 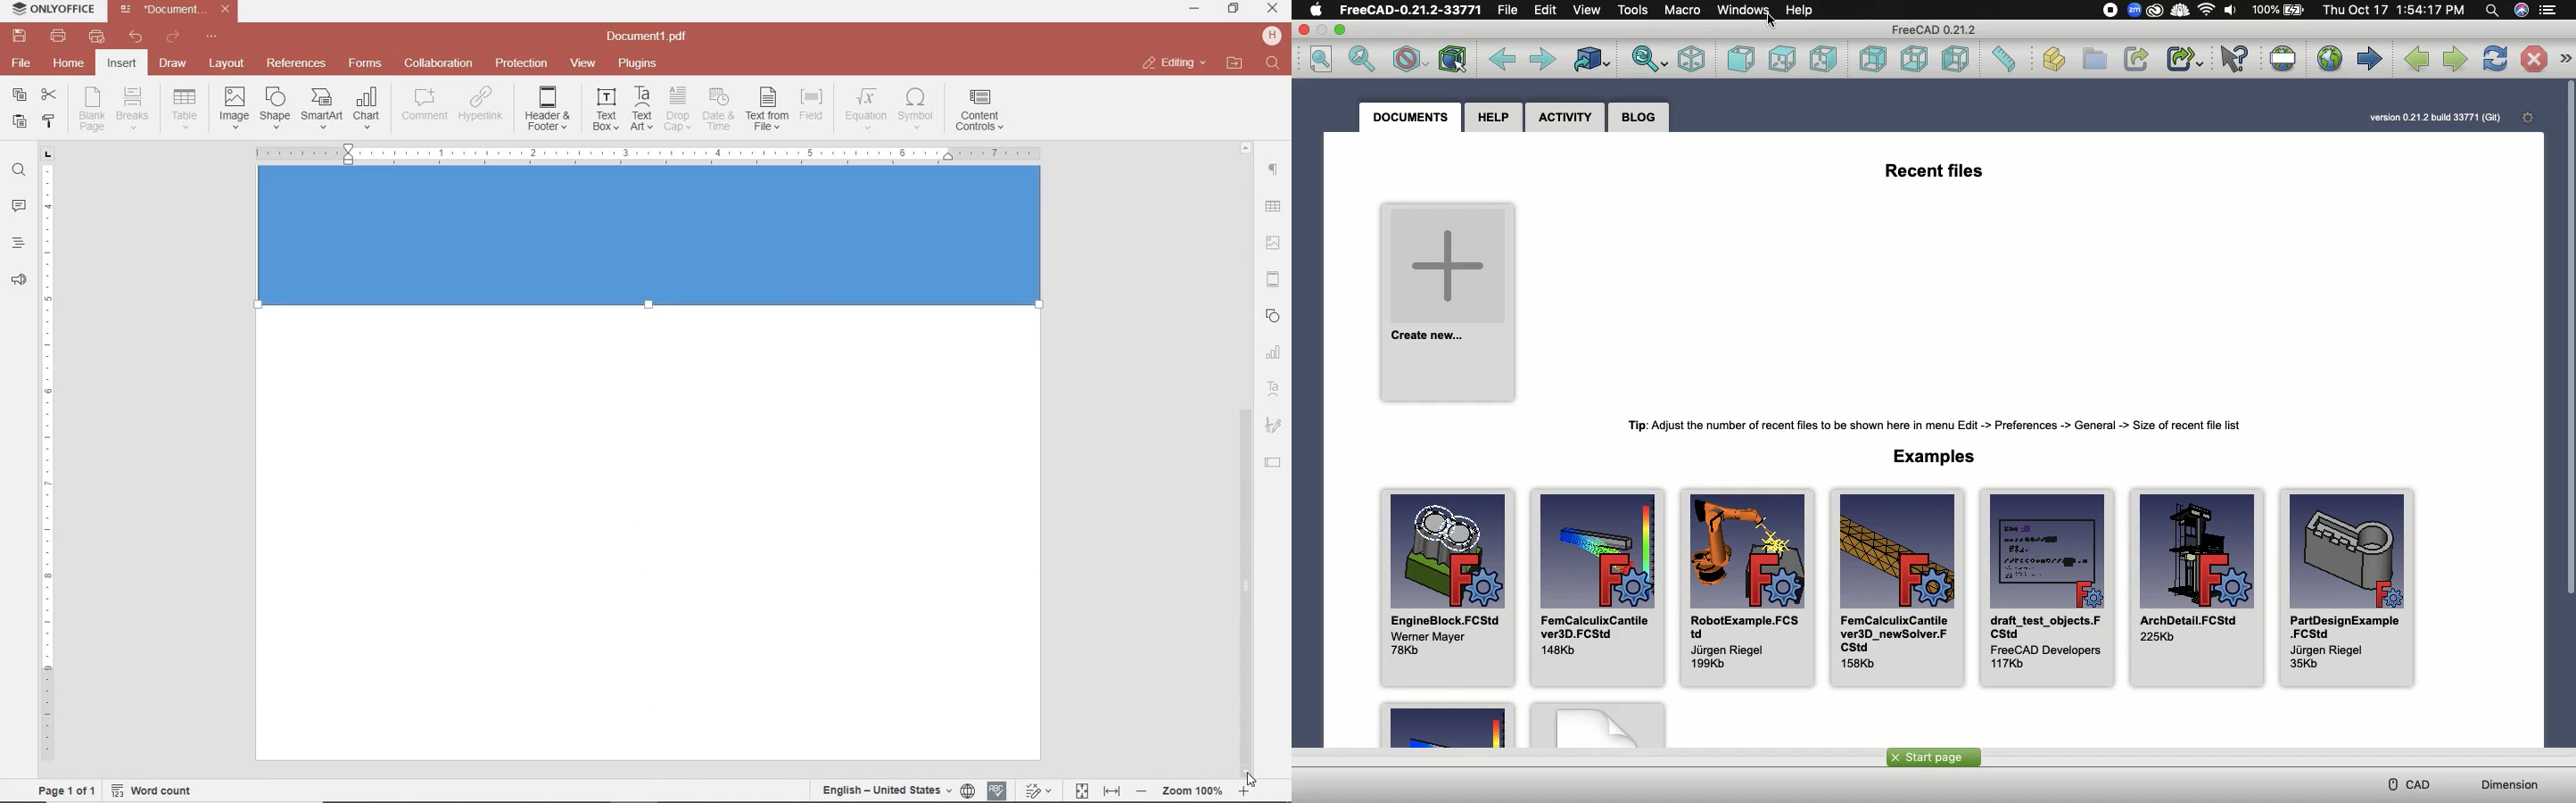 I want to click on IMAGE, so click(x=1274, y=245).